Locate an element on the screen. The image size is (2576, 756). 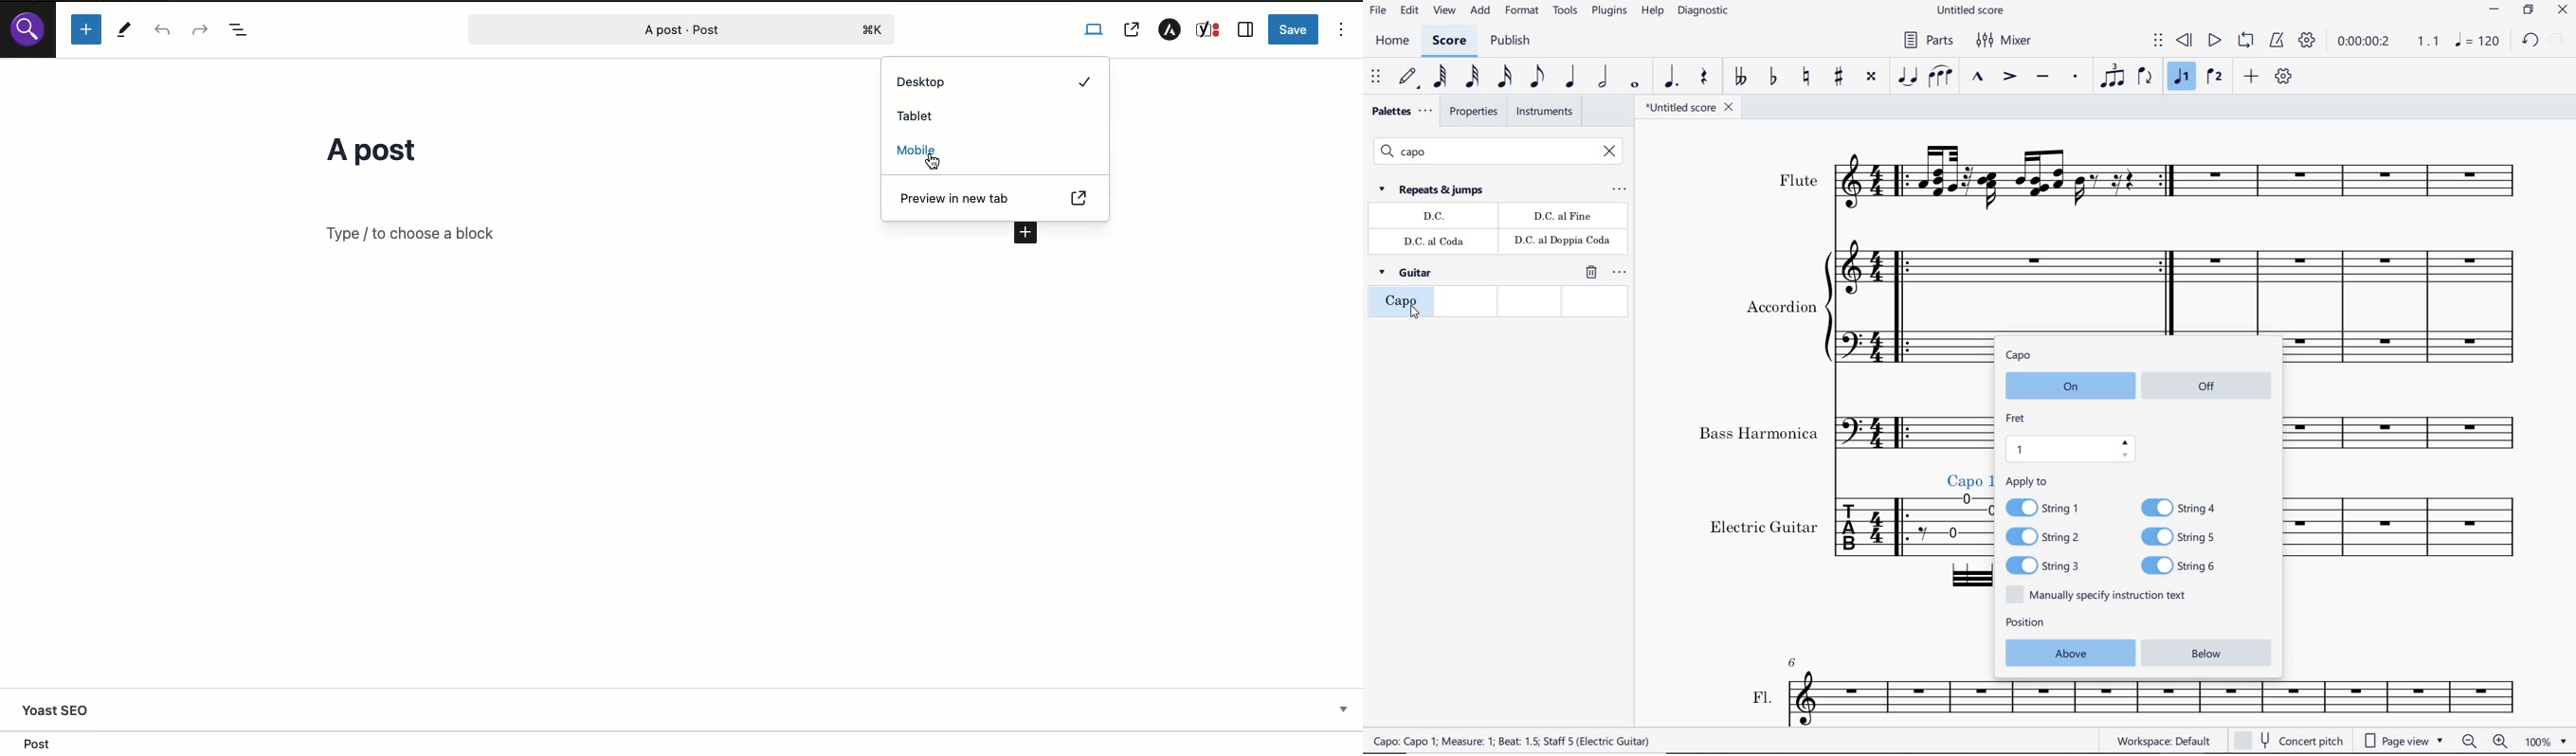
String 4 toggle is located at coordinates (2186, 506).